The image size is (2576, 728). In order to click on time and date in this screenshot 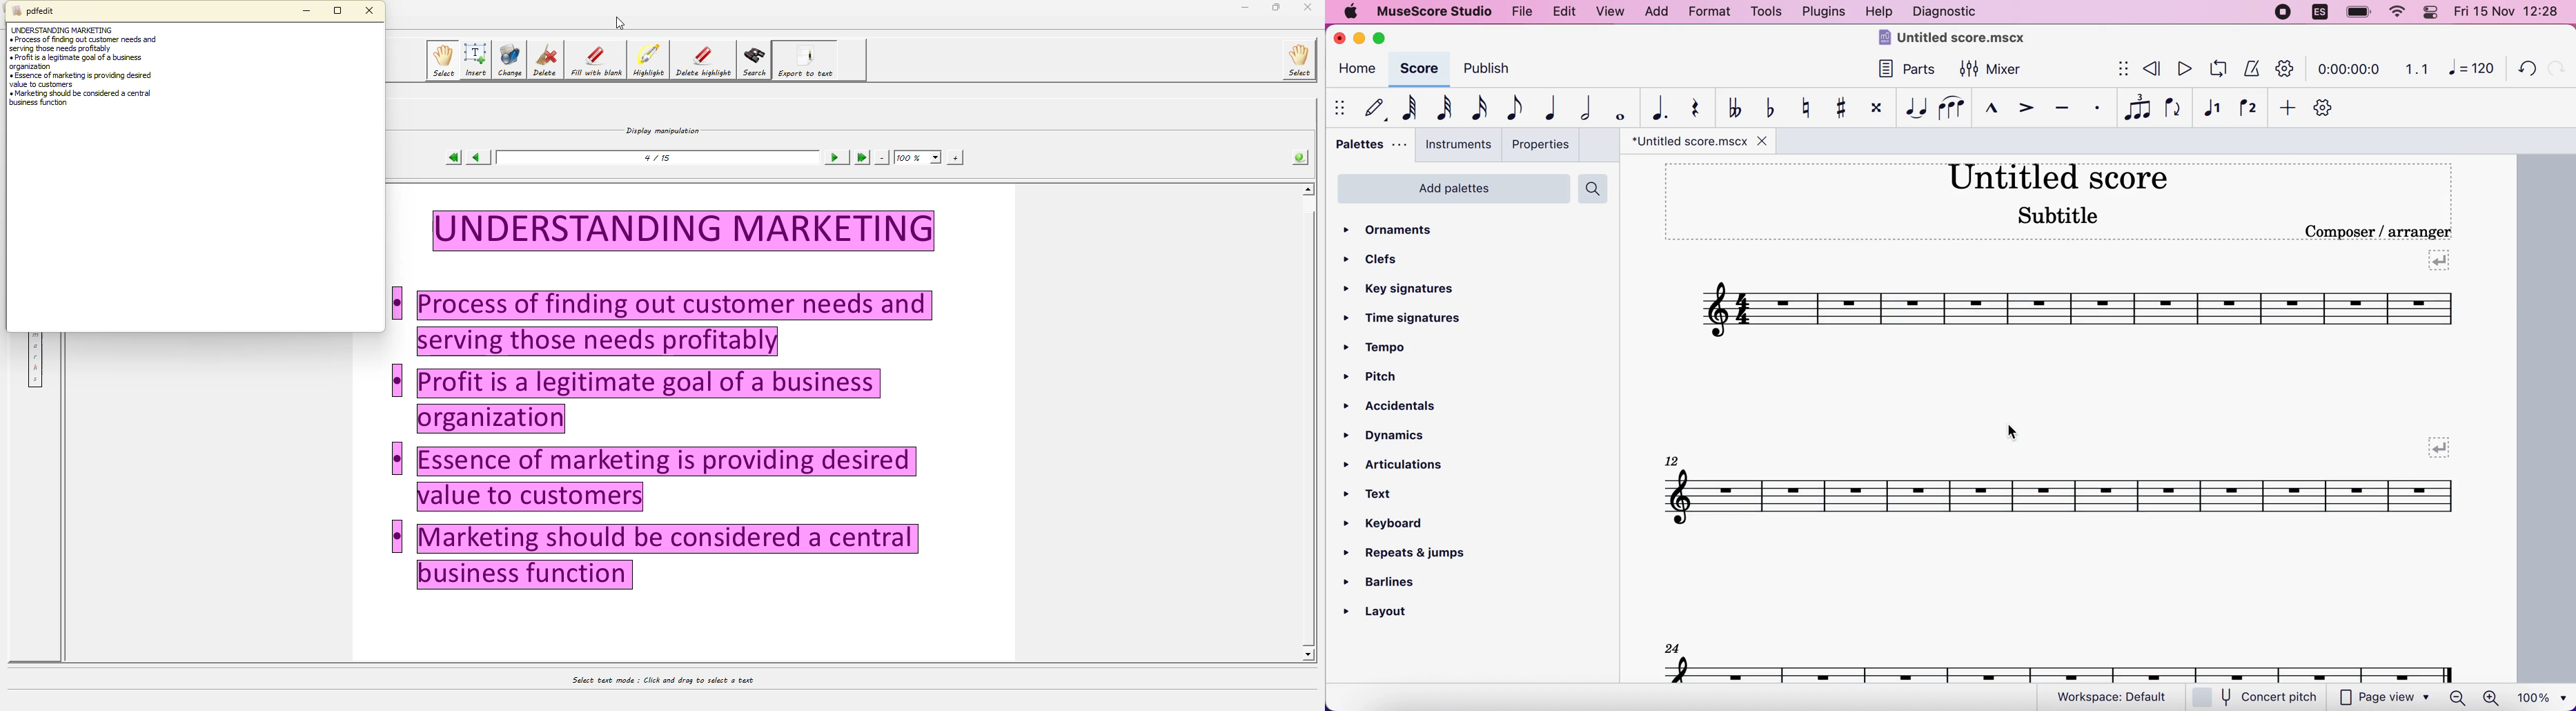, I will do `click(2510, 13)`.